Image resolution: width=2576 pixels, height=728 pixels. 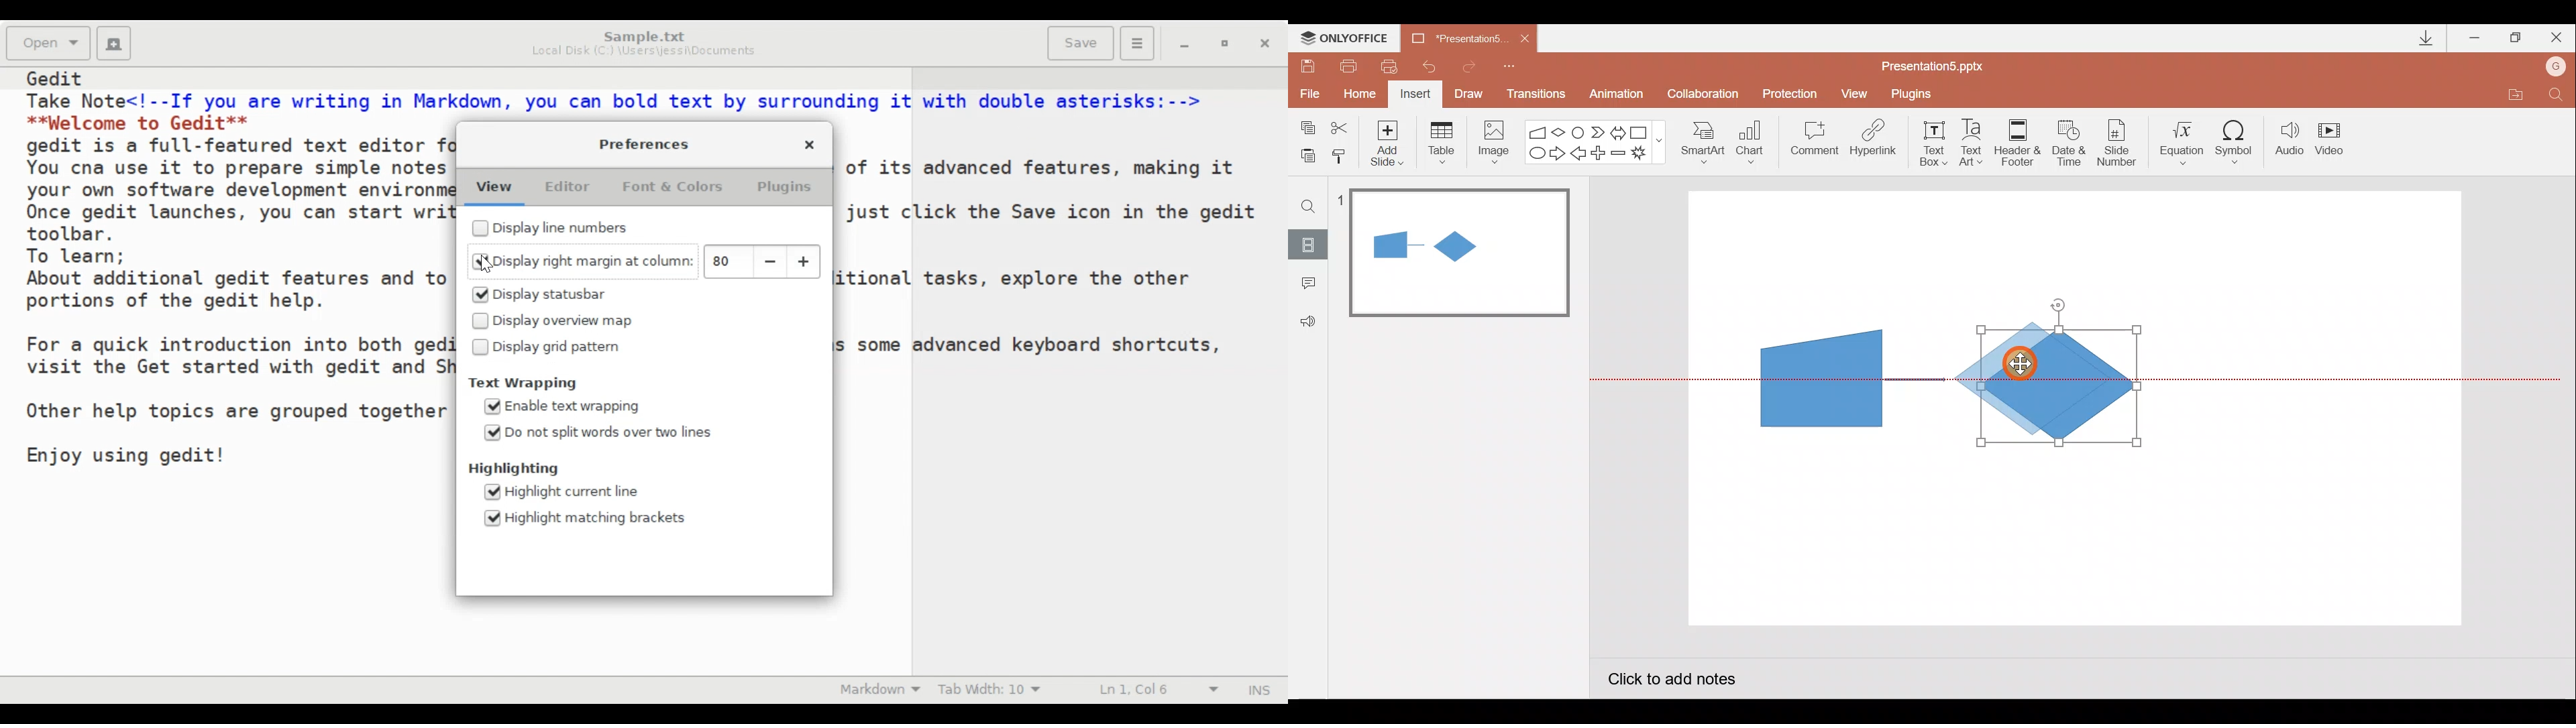 I want to click on close, so click(x=1265, y=45).